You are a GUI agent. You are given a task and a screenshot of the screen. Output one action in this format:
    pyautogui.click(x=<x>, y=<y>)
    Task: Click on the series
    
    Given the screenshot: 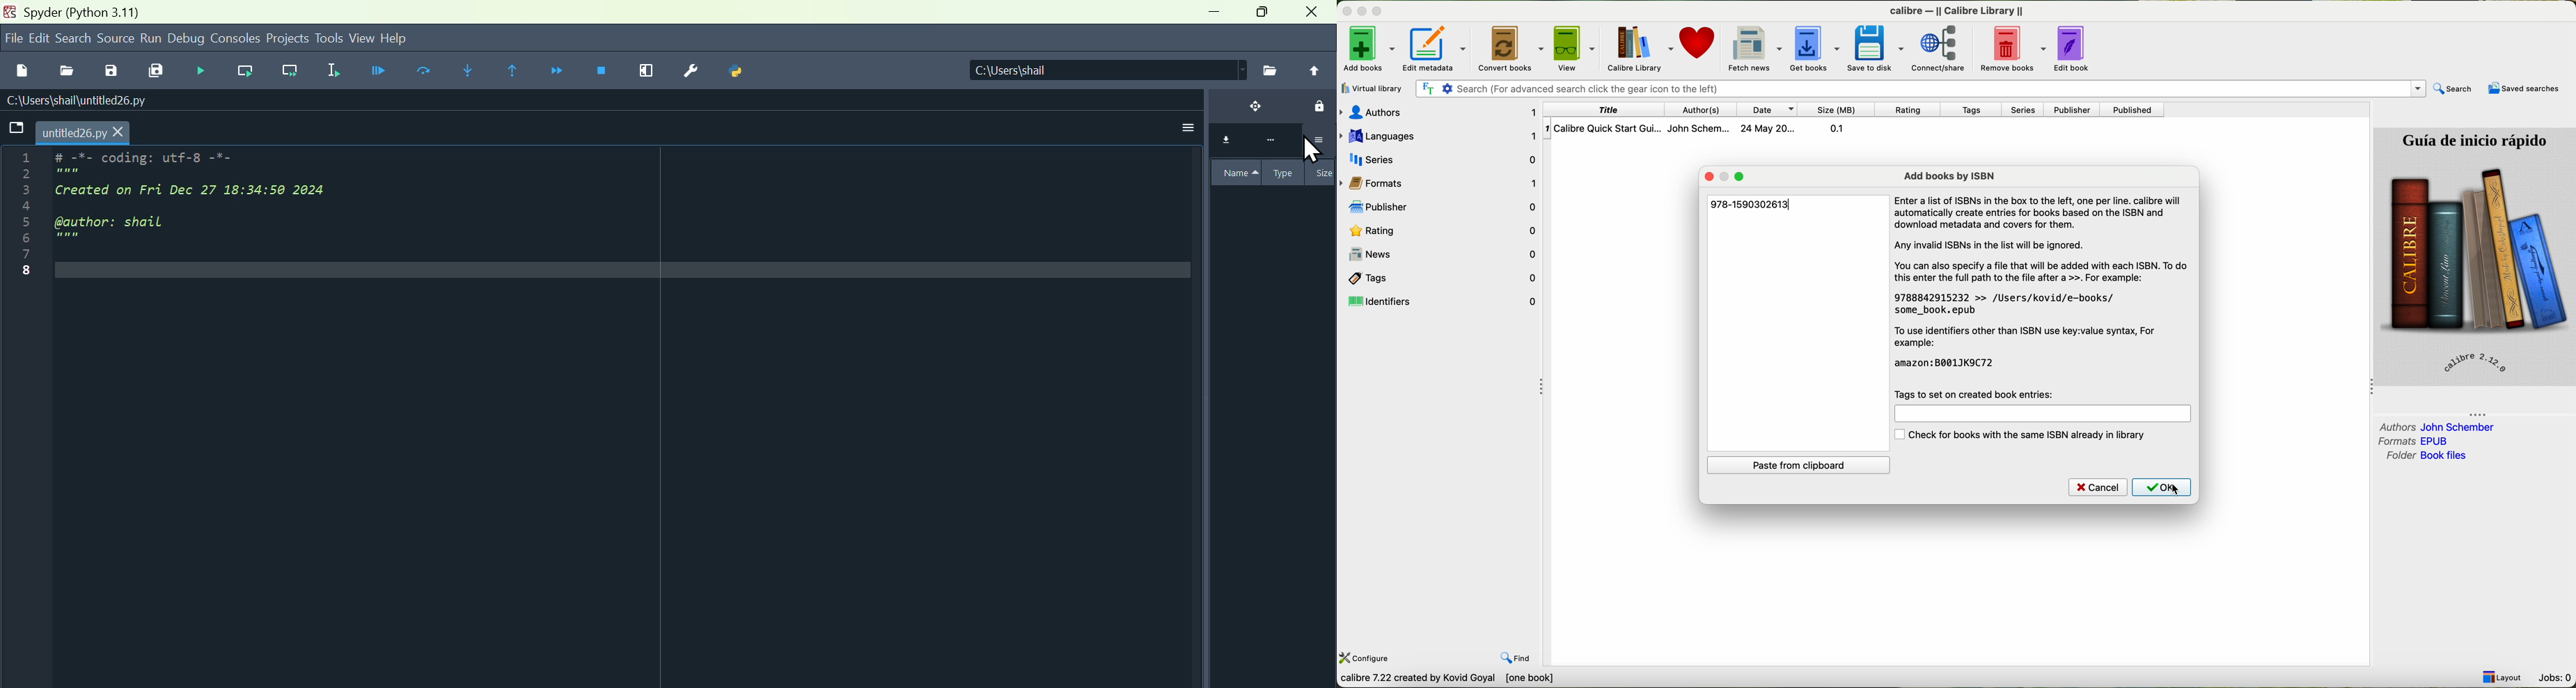 What is the action you would take?
    pyautogui.click(x=1440, y=159)
    